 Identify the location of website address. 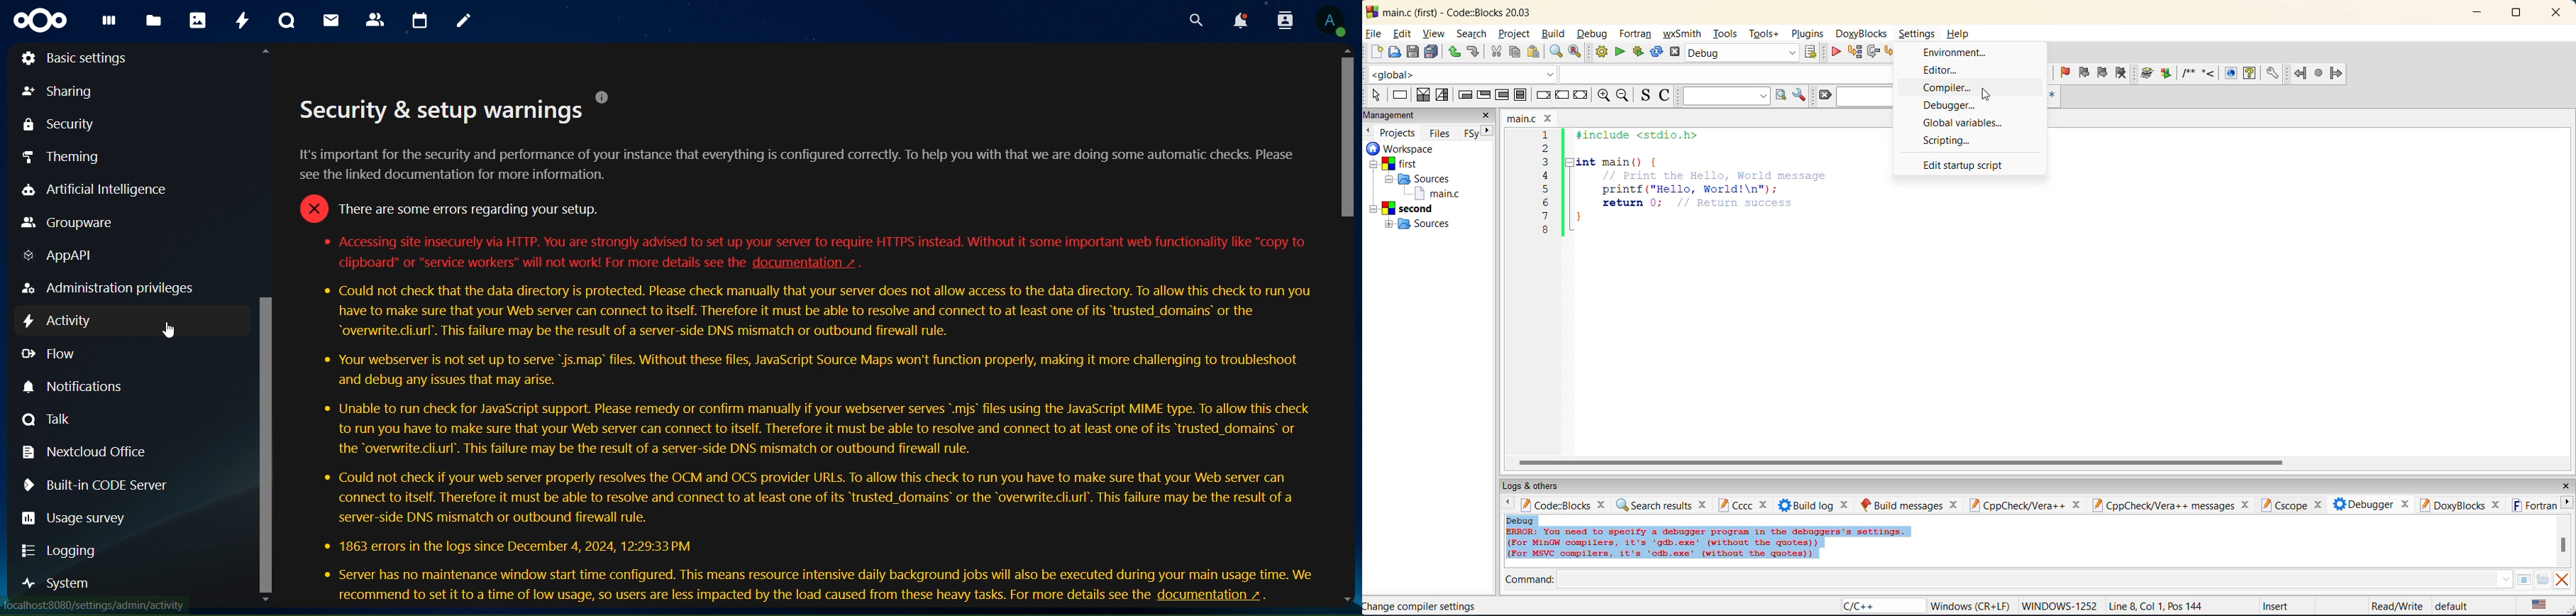
(94, 604).